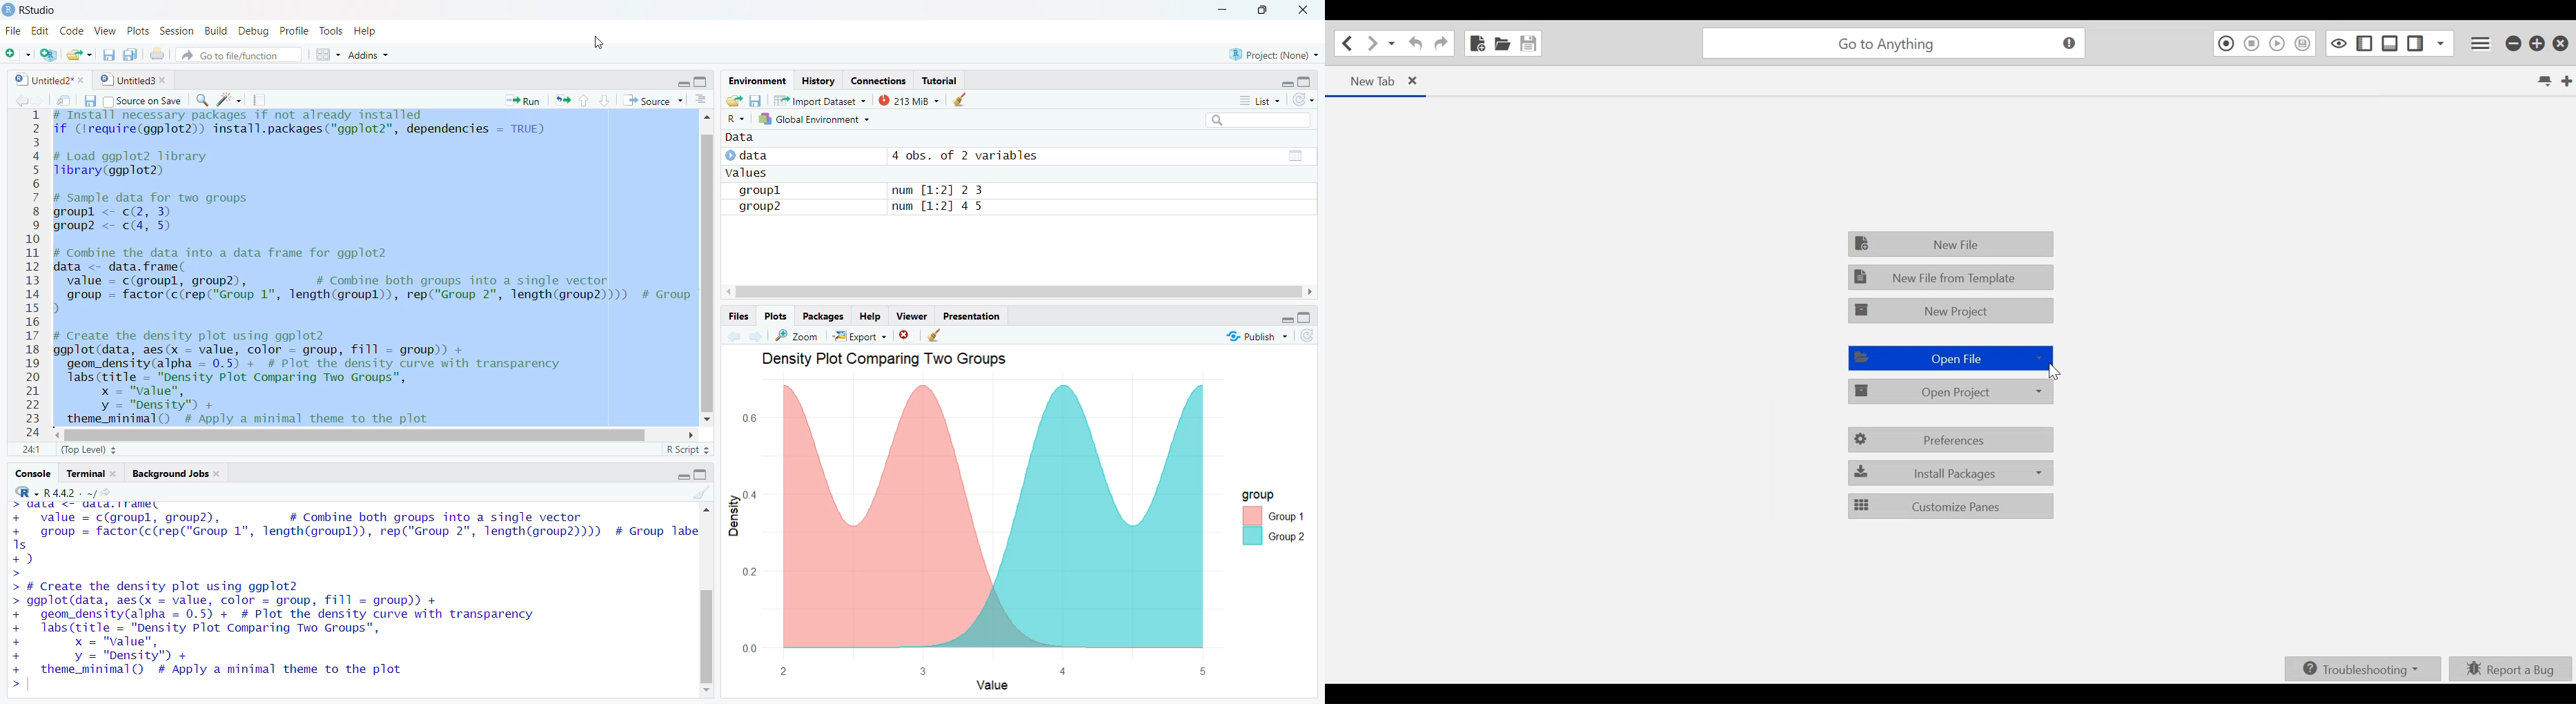 This screenshot has height=728, width=2576. Describe the element at coordinates (910, 315) in the screenshot. I see `viewer` at that location.